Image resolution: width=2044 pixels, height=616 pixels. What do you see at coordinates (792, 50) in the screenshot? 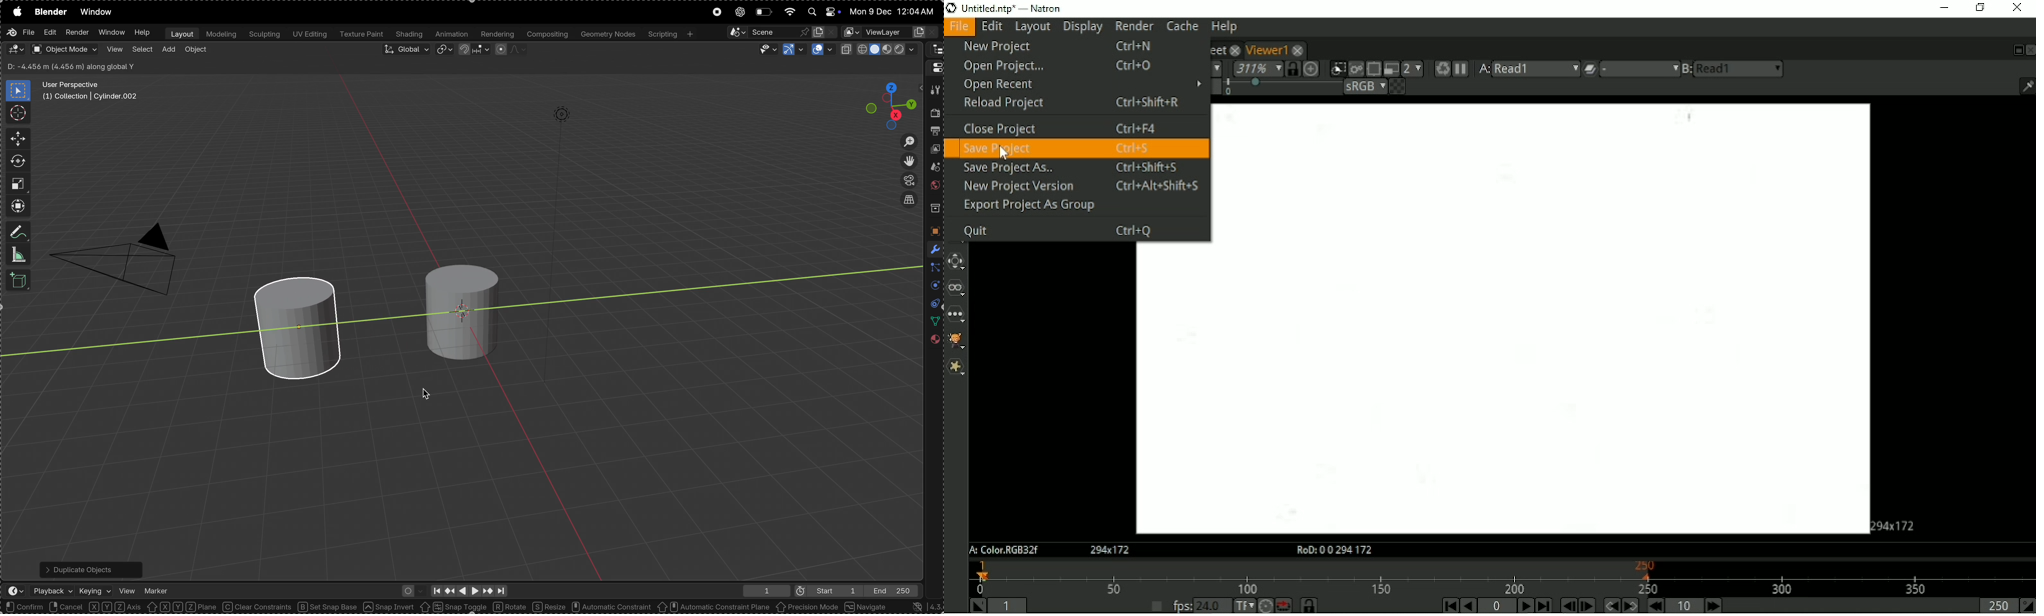
I see `show gimzo` at bounding box center [792, 50].